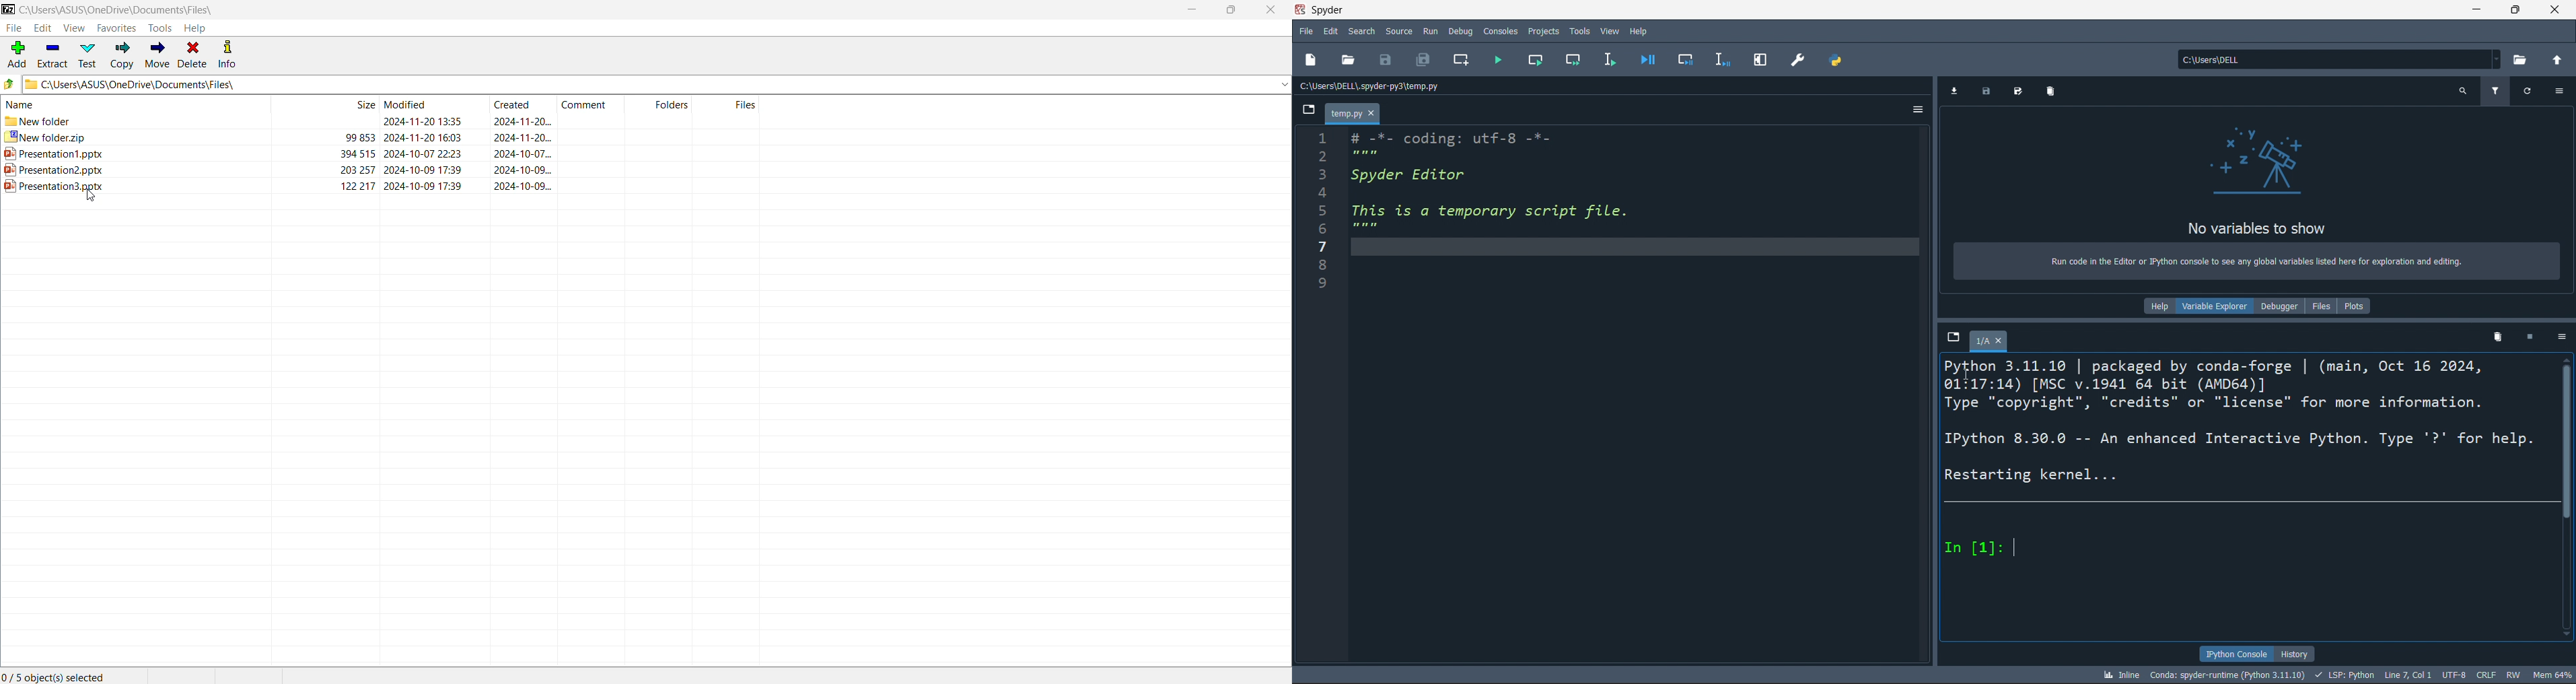 The image size is (2576, 700). What do you see at coordinates (1798, 59) in the screenshot?
I see `preferences` at bounding box center [1798, 59].